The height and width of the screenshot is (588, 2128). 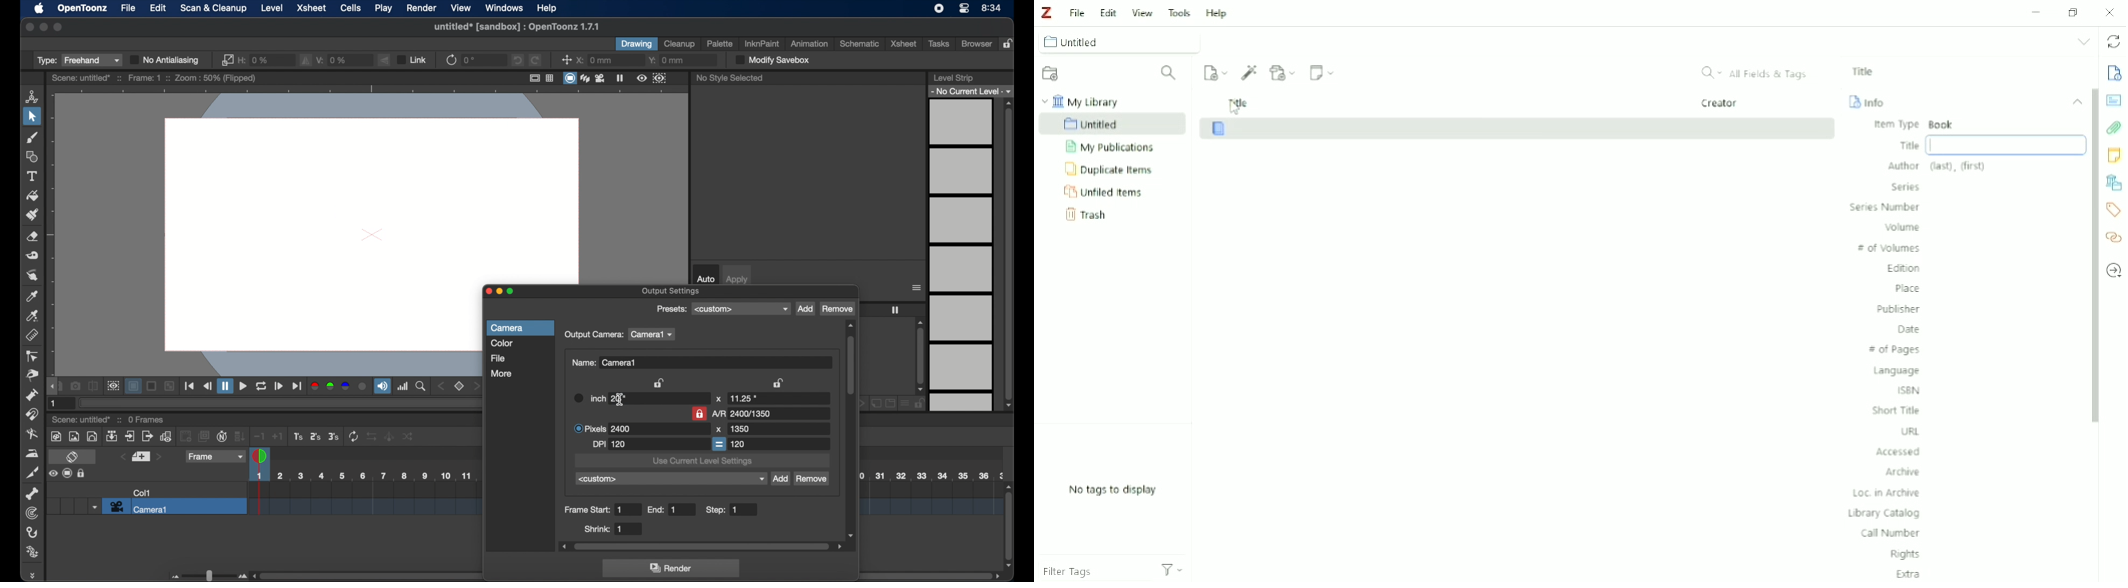 I want to click on All Fields & Tags, so click(x=1756, y=73).